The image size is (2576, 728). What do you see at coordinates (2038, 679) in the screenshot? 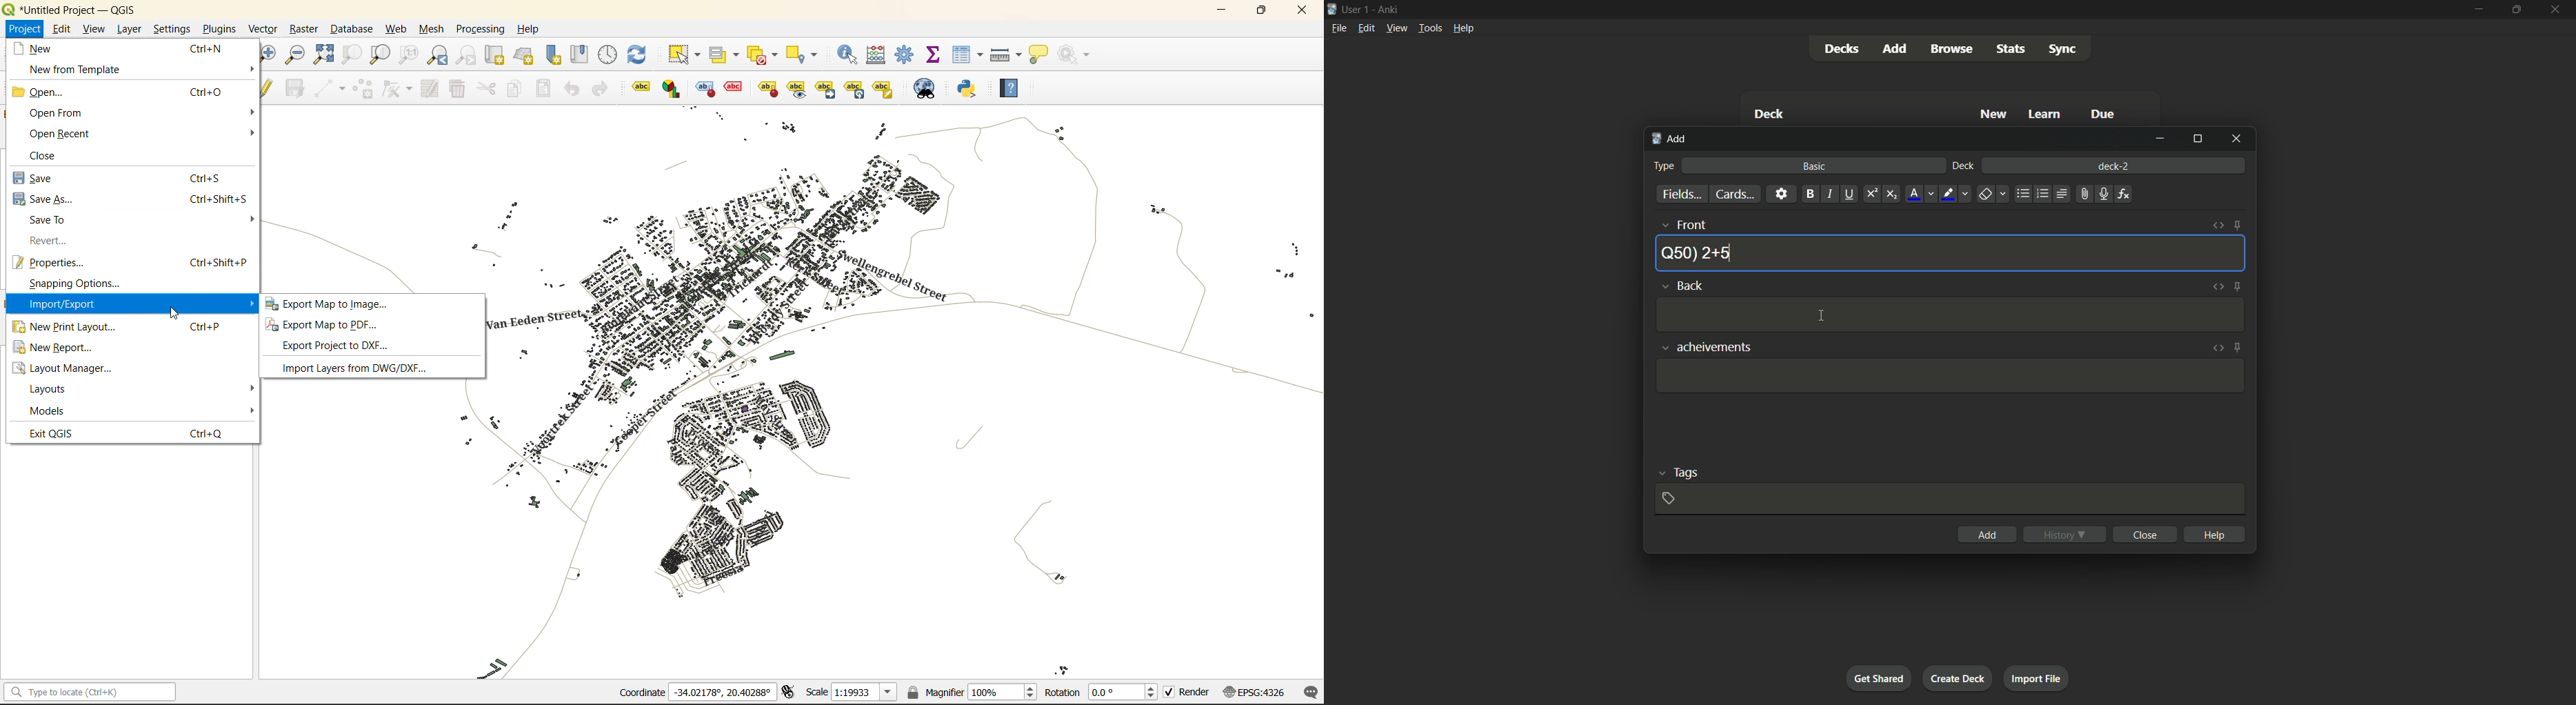
I see `import file` at bounding box center [2038, 679].